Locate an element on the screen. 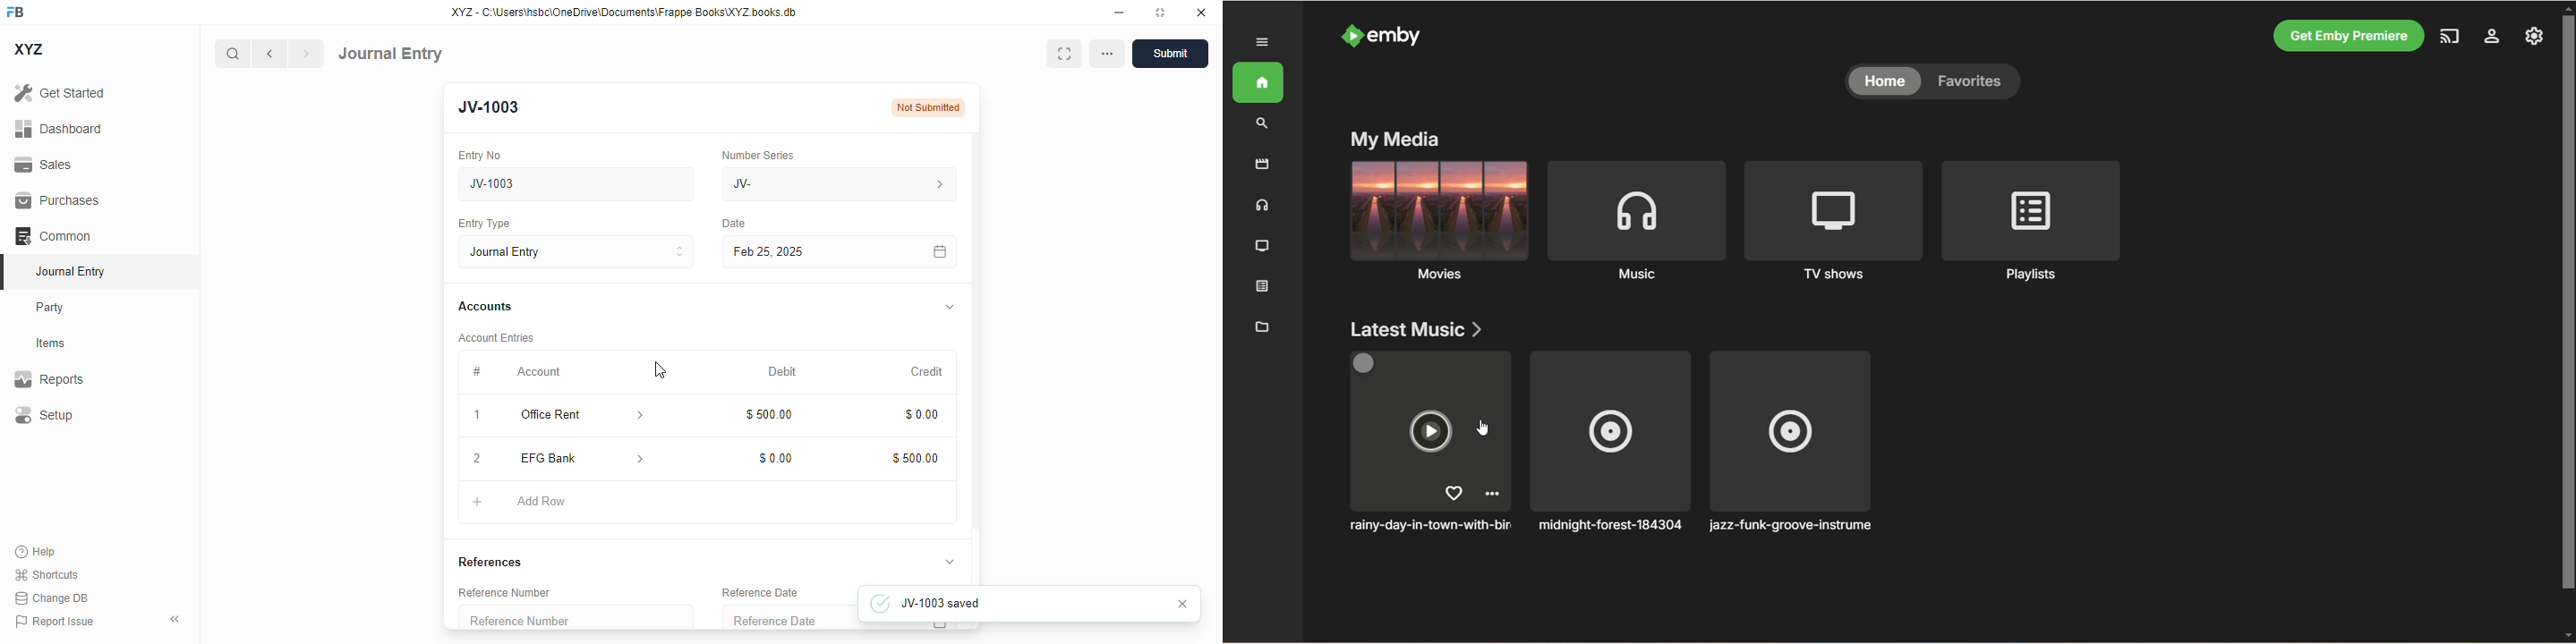 Image resolution: width=2576 pixels, height=644 pixels. dashboard is located at coordinates (59, 129).